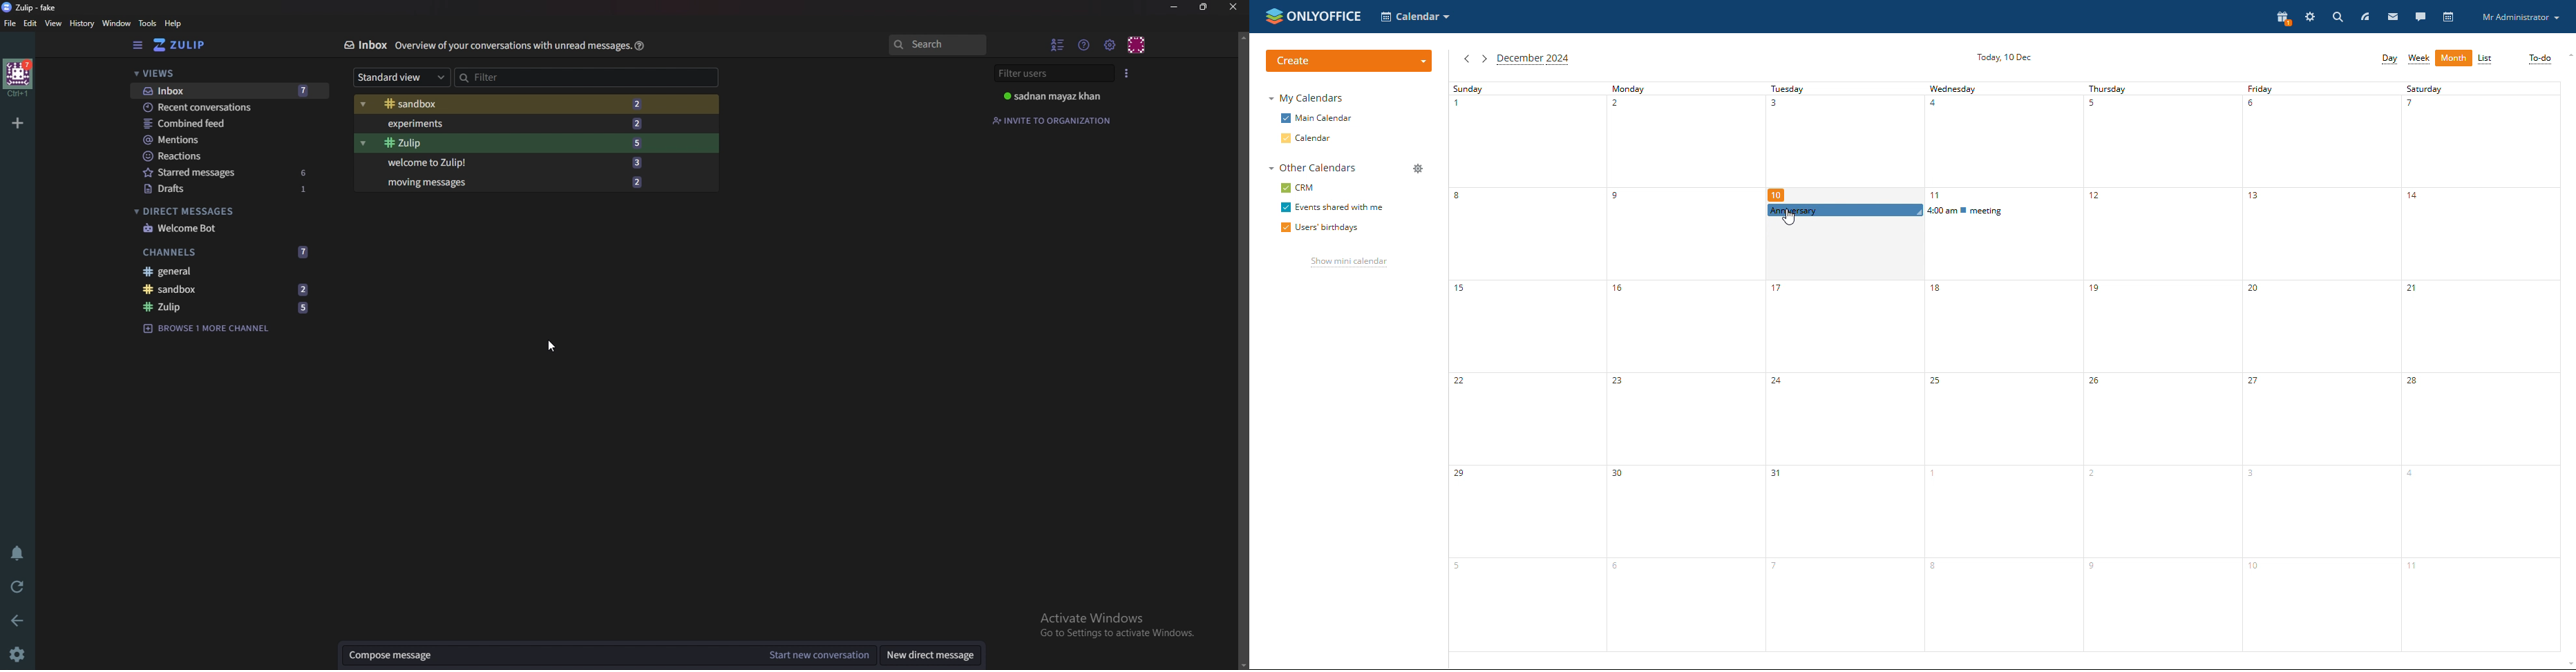  Describe the element at coordinates (1417, 16) in the screenshot. I see `select application` at that location.